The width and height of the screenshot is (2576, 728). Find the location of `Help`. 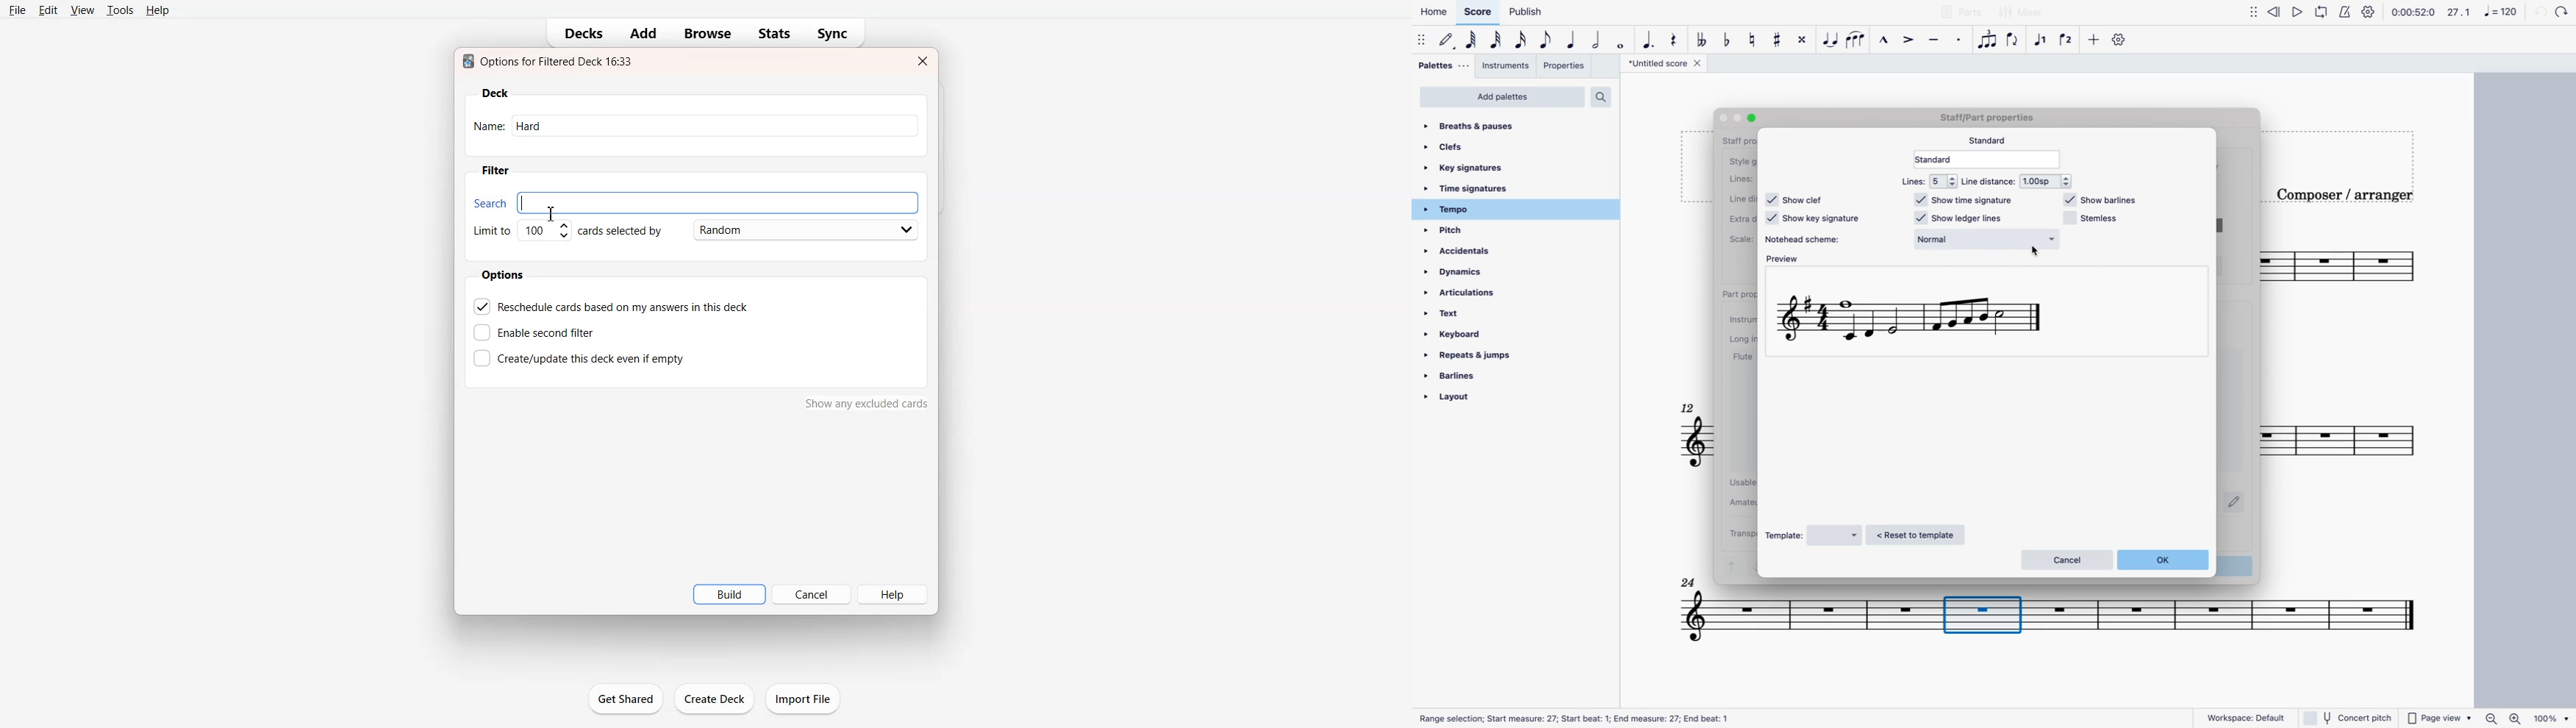

Help is located at coordinates (893, 593).